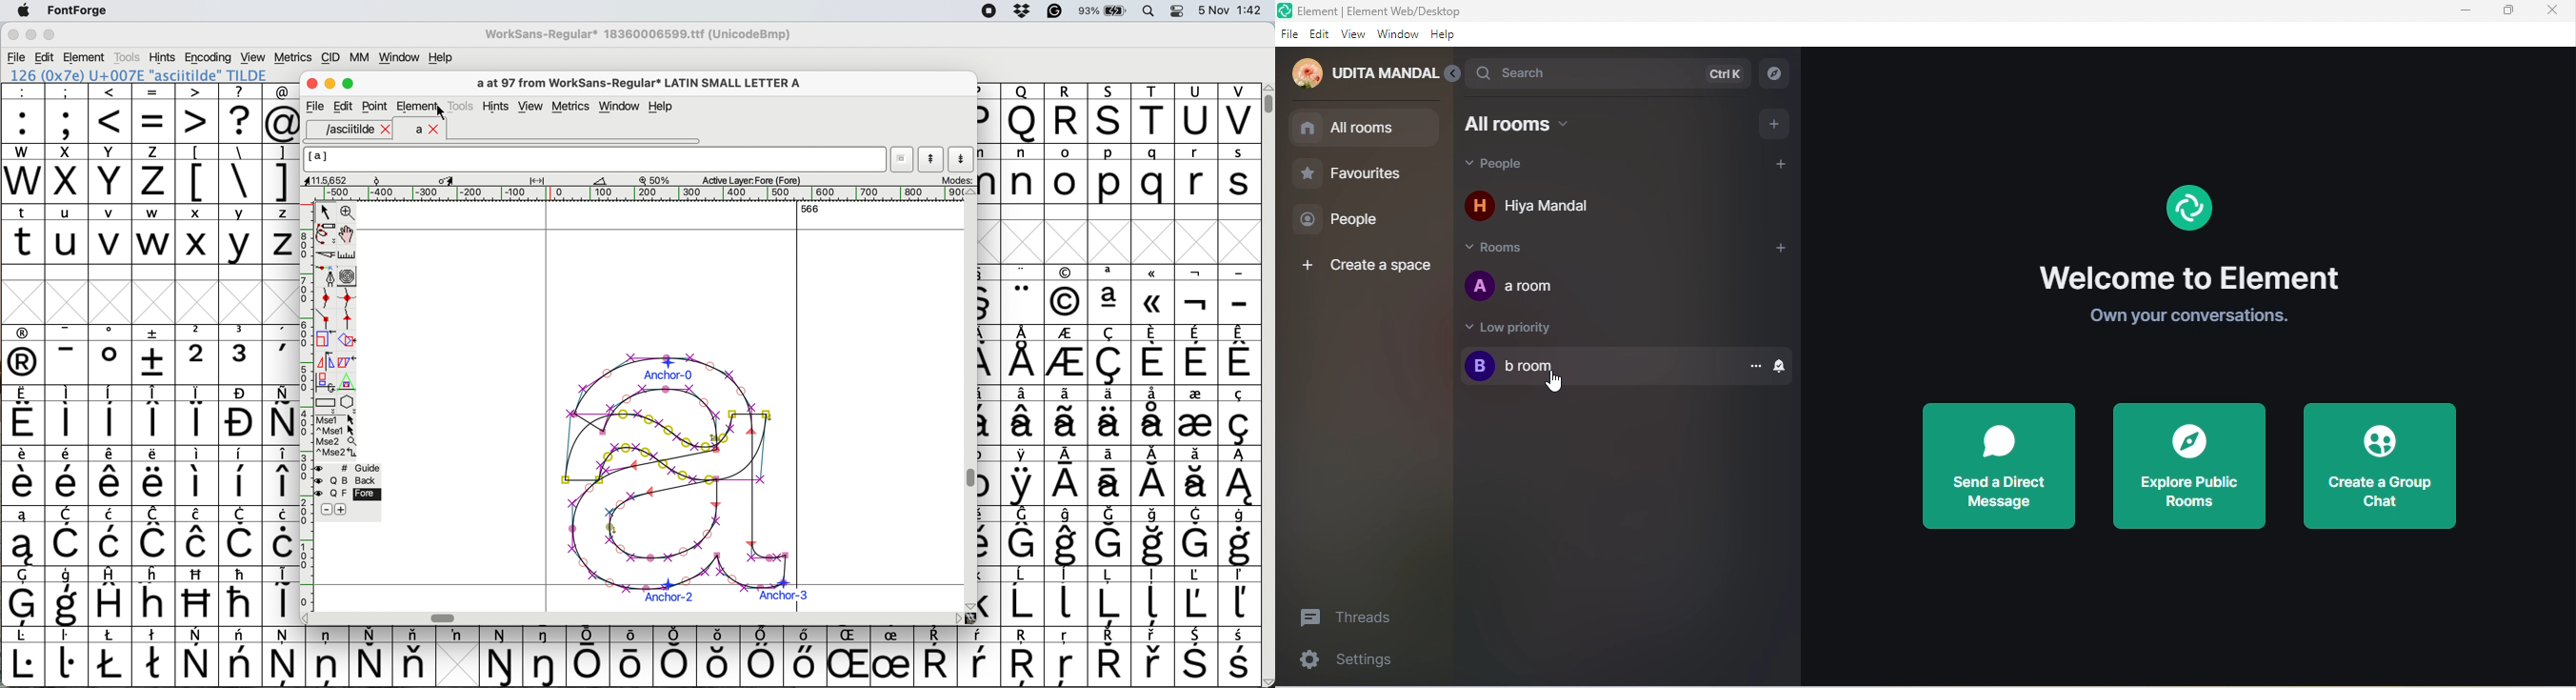 The width and height of the screenshot is (2576, 700). What do you see at coordinates (67, 355) in the screenshot?
I see `symbol` at bounding box center [67, 355].